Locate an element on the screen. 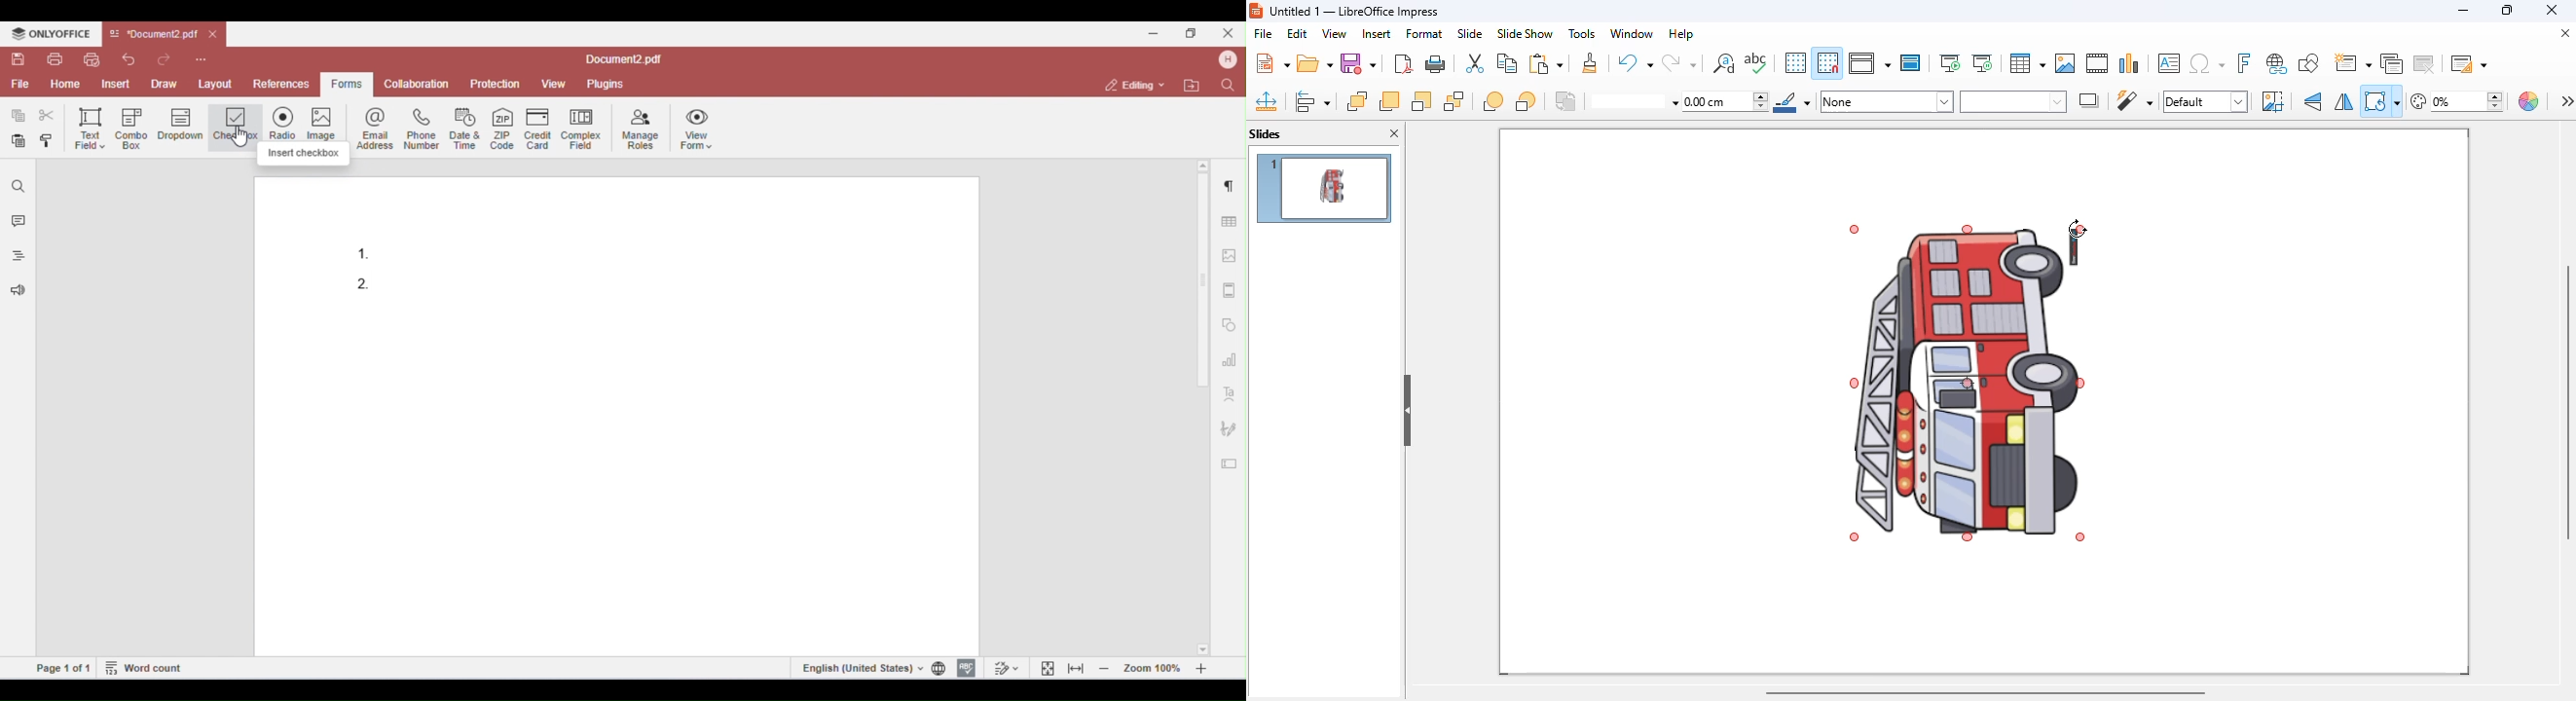 The image size is (2576, 728). spelling is located at coordinates (1756, 63).